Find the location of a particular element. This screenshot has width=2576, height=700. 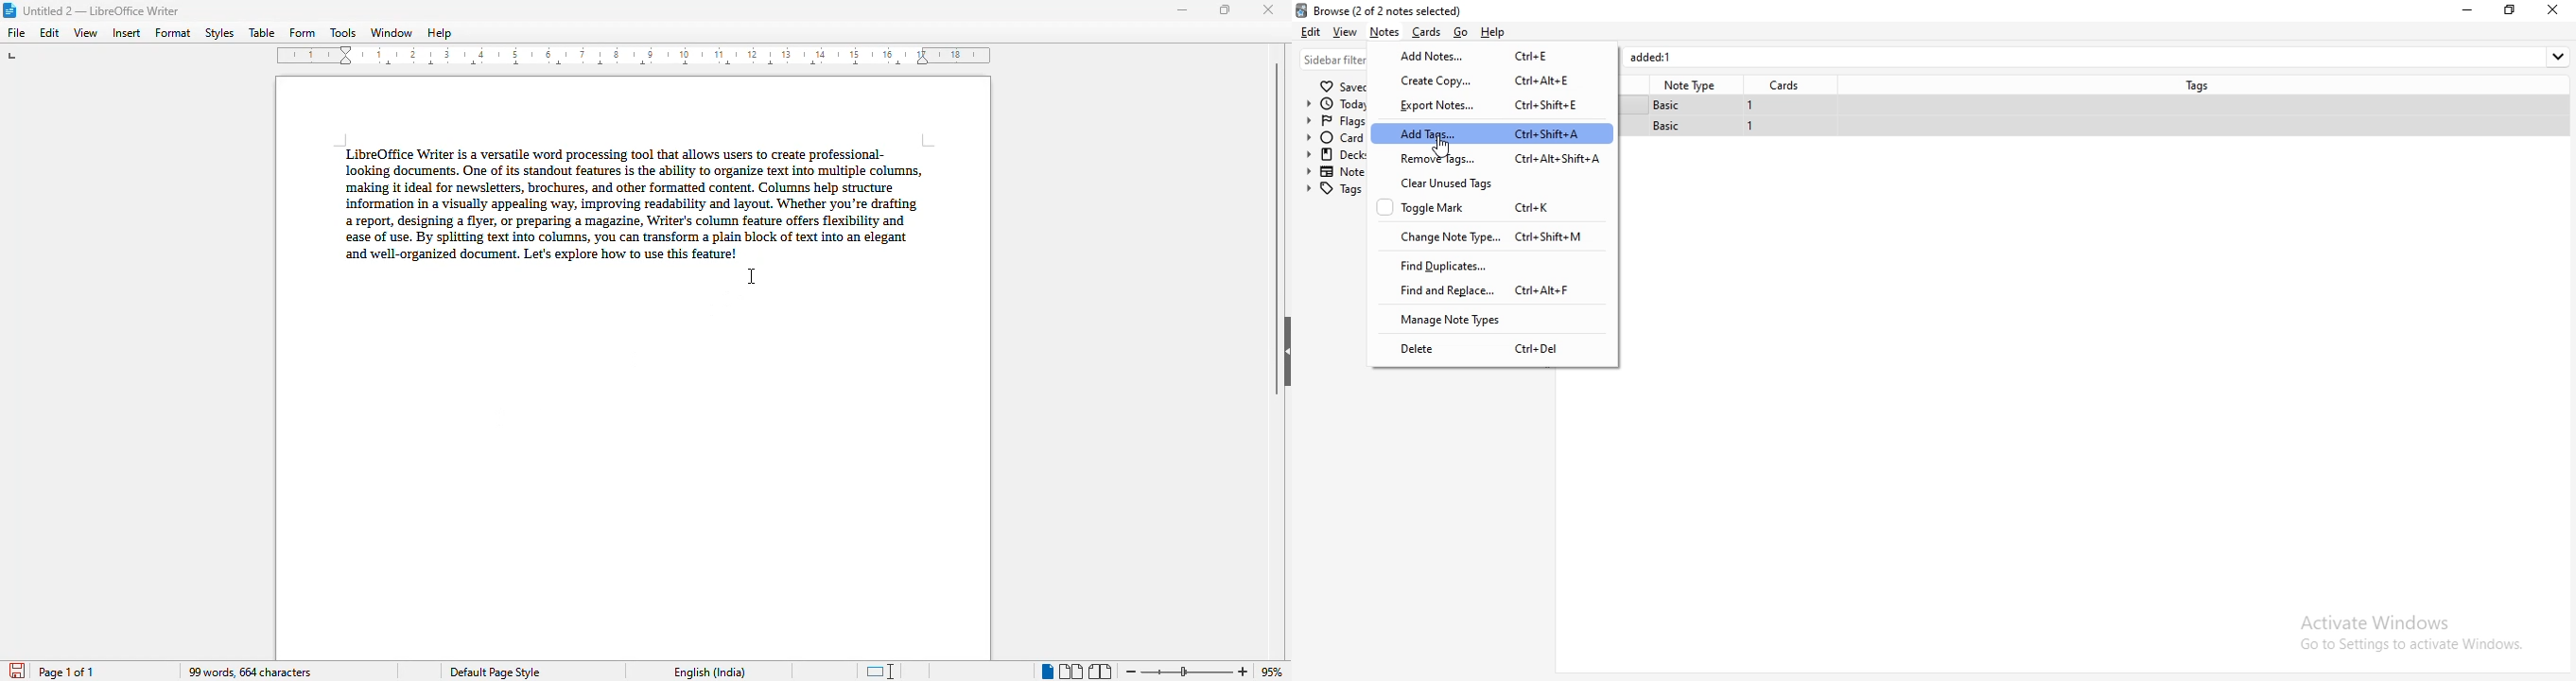

file is located at coordinates (17, 32).